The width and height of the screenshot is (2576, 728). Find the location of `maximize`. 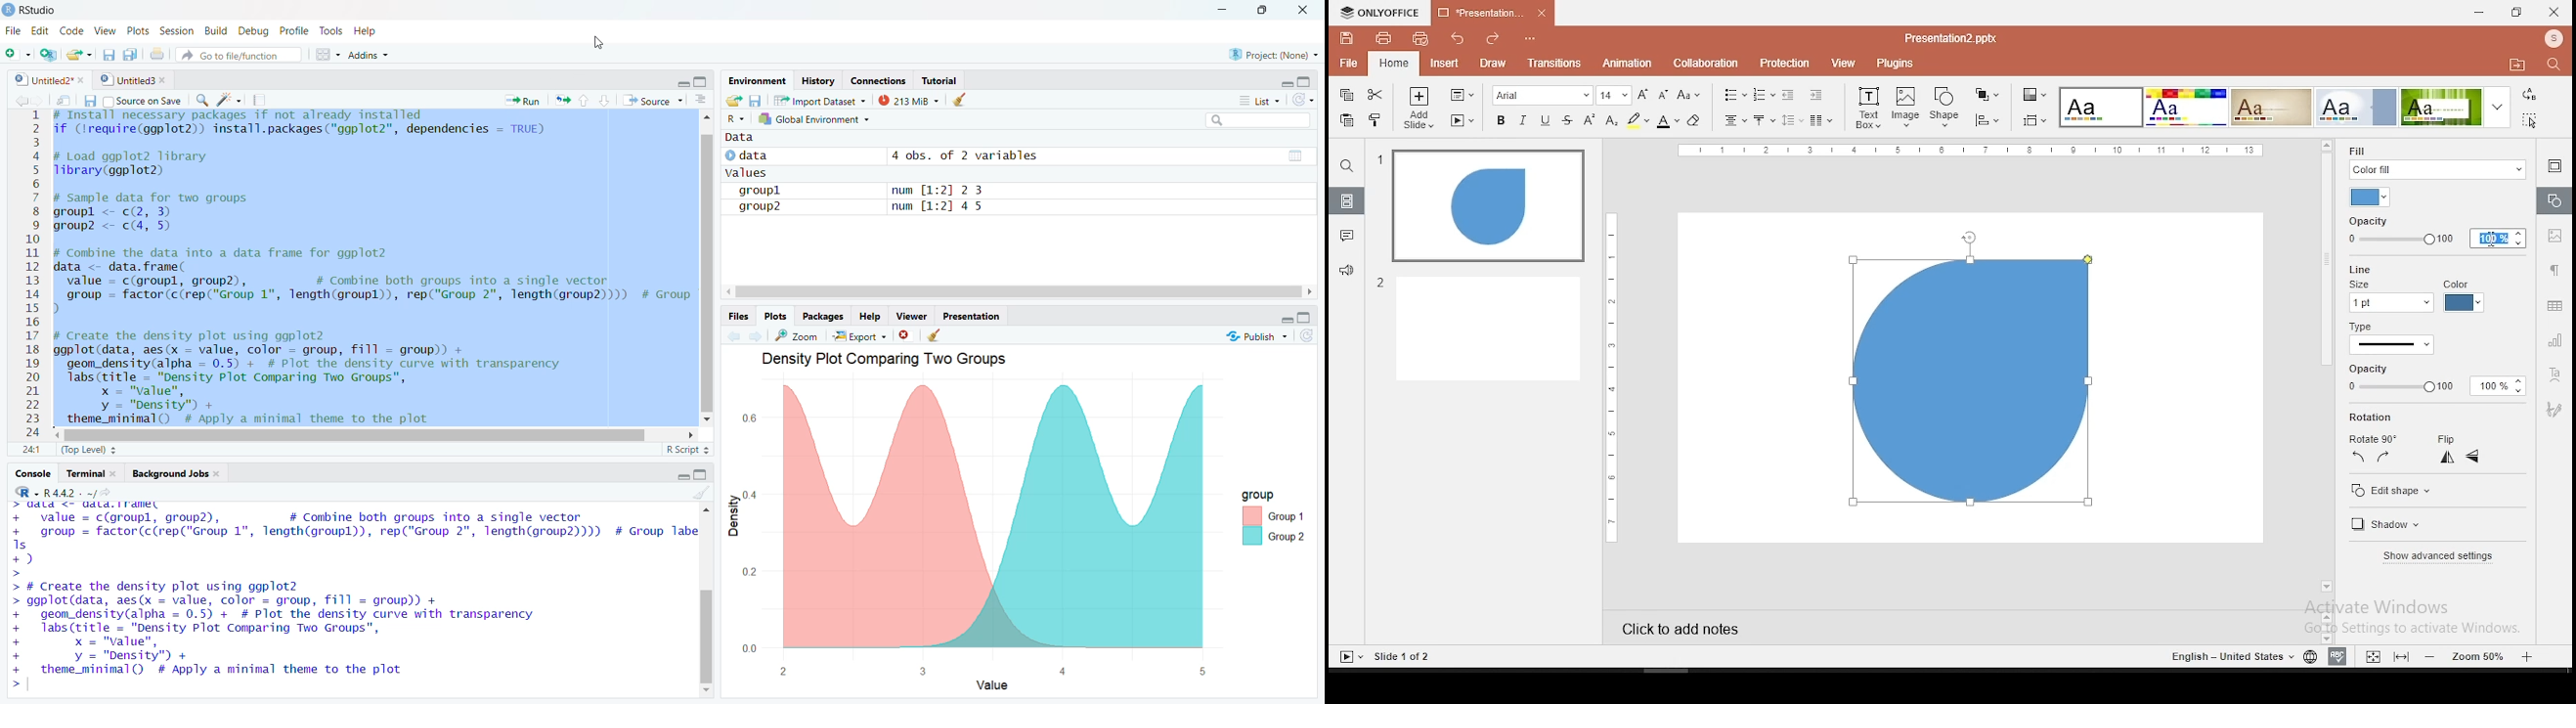

maximize is located at coordinates (701, 475).